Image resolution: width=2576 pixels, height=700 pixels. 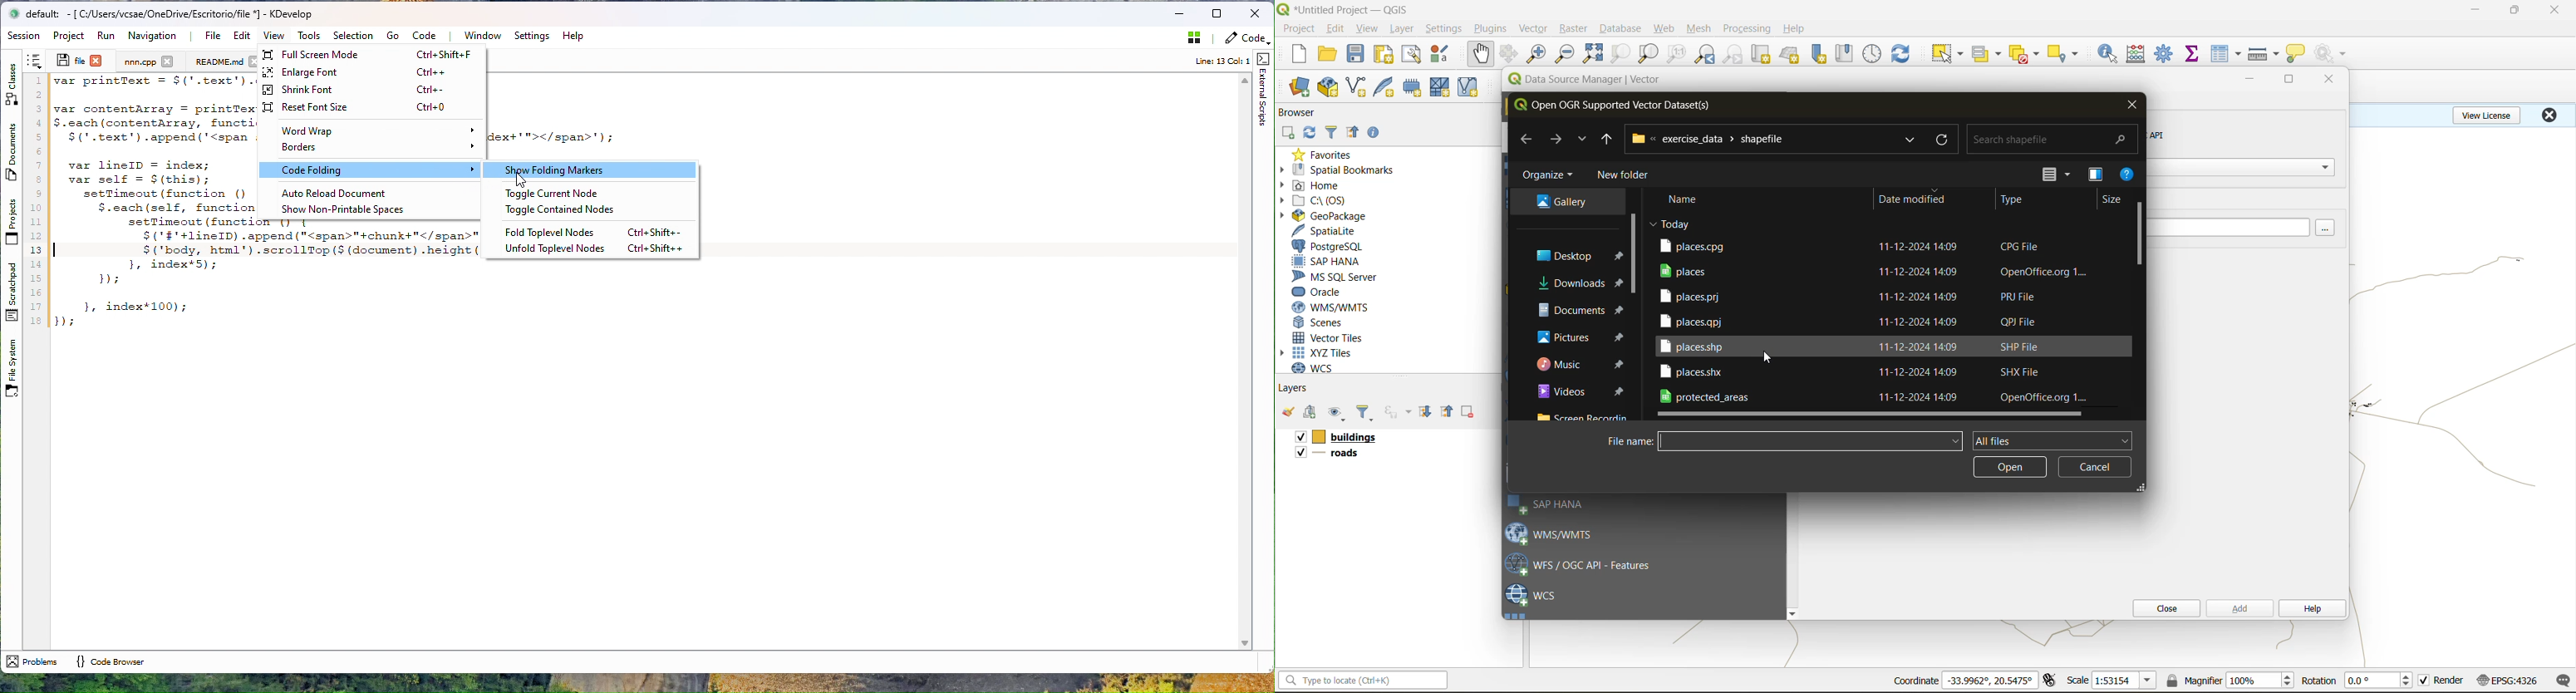 What do you see at coordinates (1218, 12) in the screenshot?
I see `Box` at bounding box center [1218, 12].